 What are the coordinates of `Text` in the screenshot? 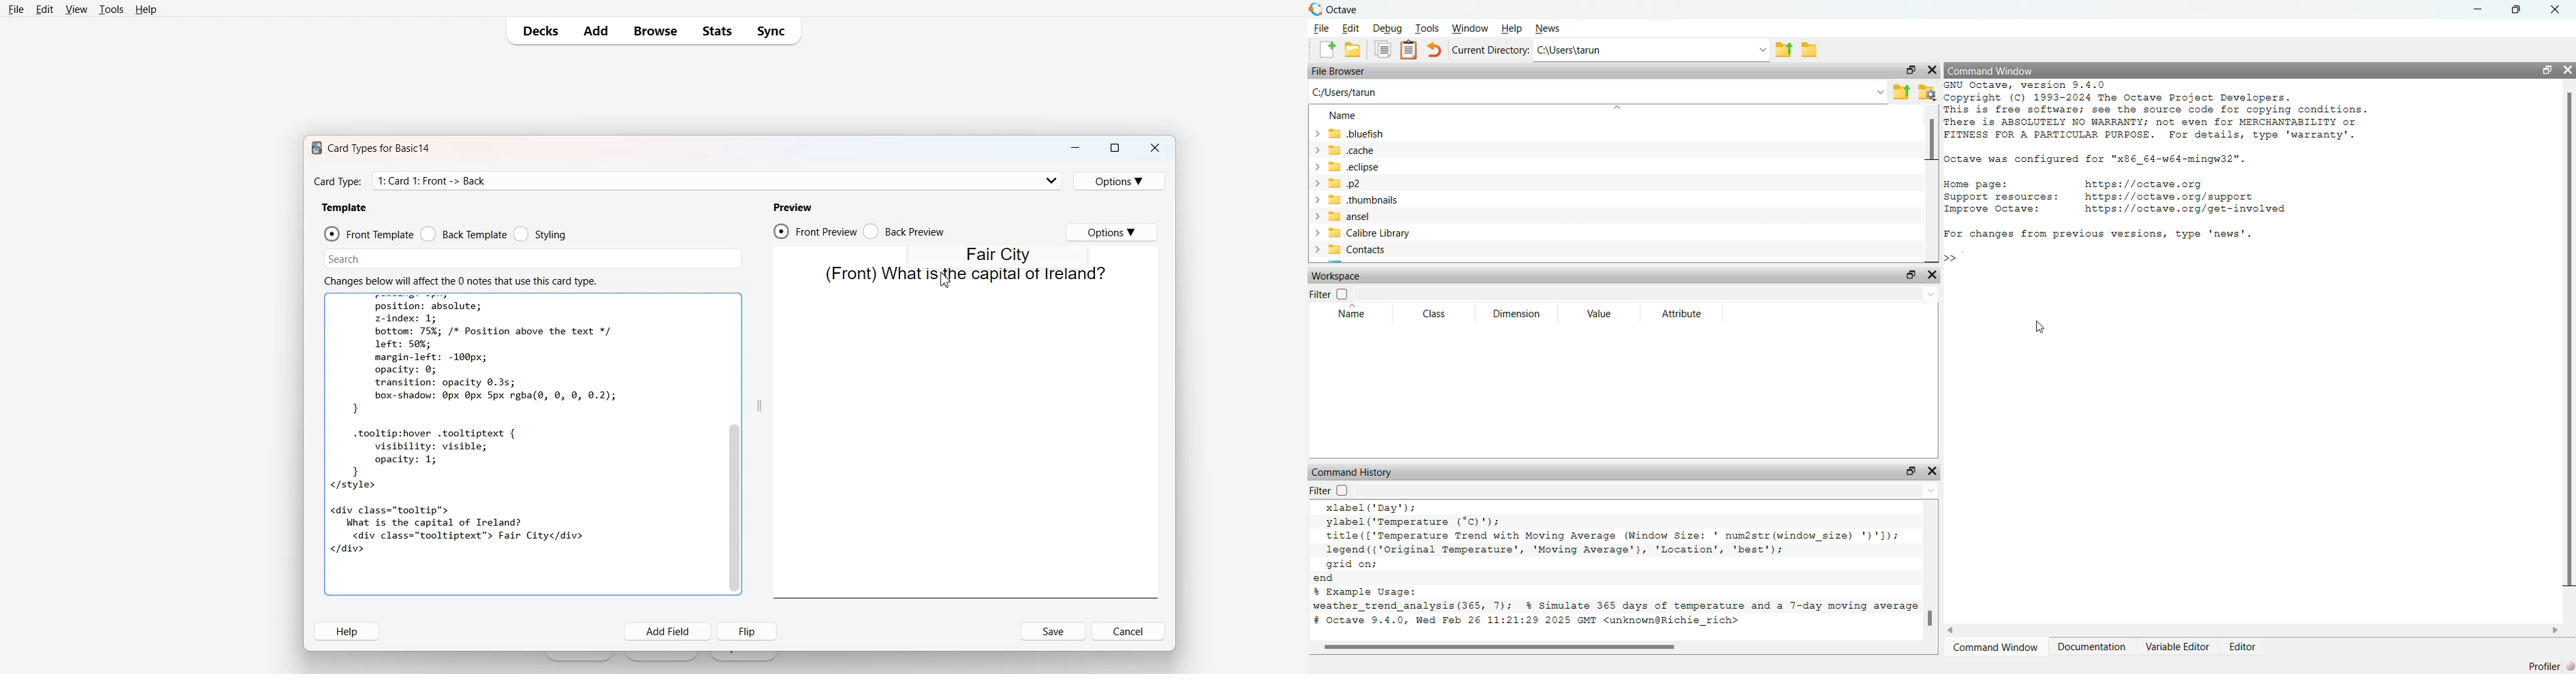 It's located at (1000, 253).